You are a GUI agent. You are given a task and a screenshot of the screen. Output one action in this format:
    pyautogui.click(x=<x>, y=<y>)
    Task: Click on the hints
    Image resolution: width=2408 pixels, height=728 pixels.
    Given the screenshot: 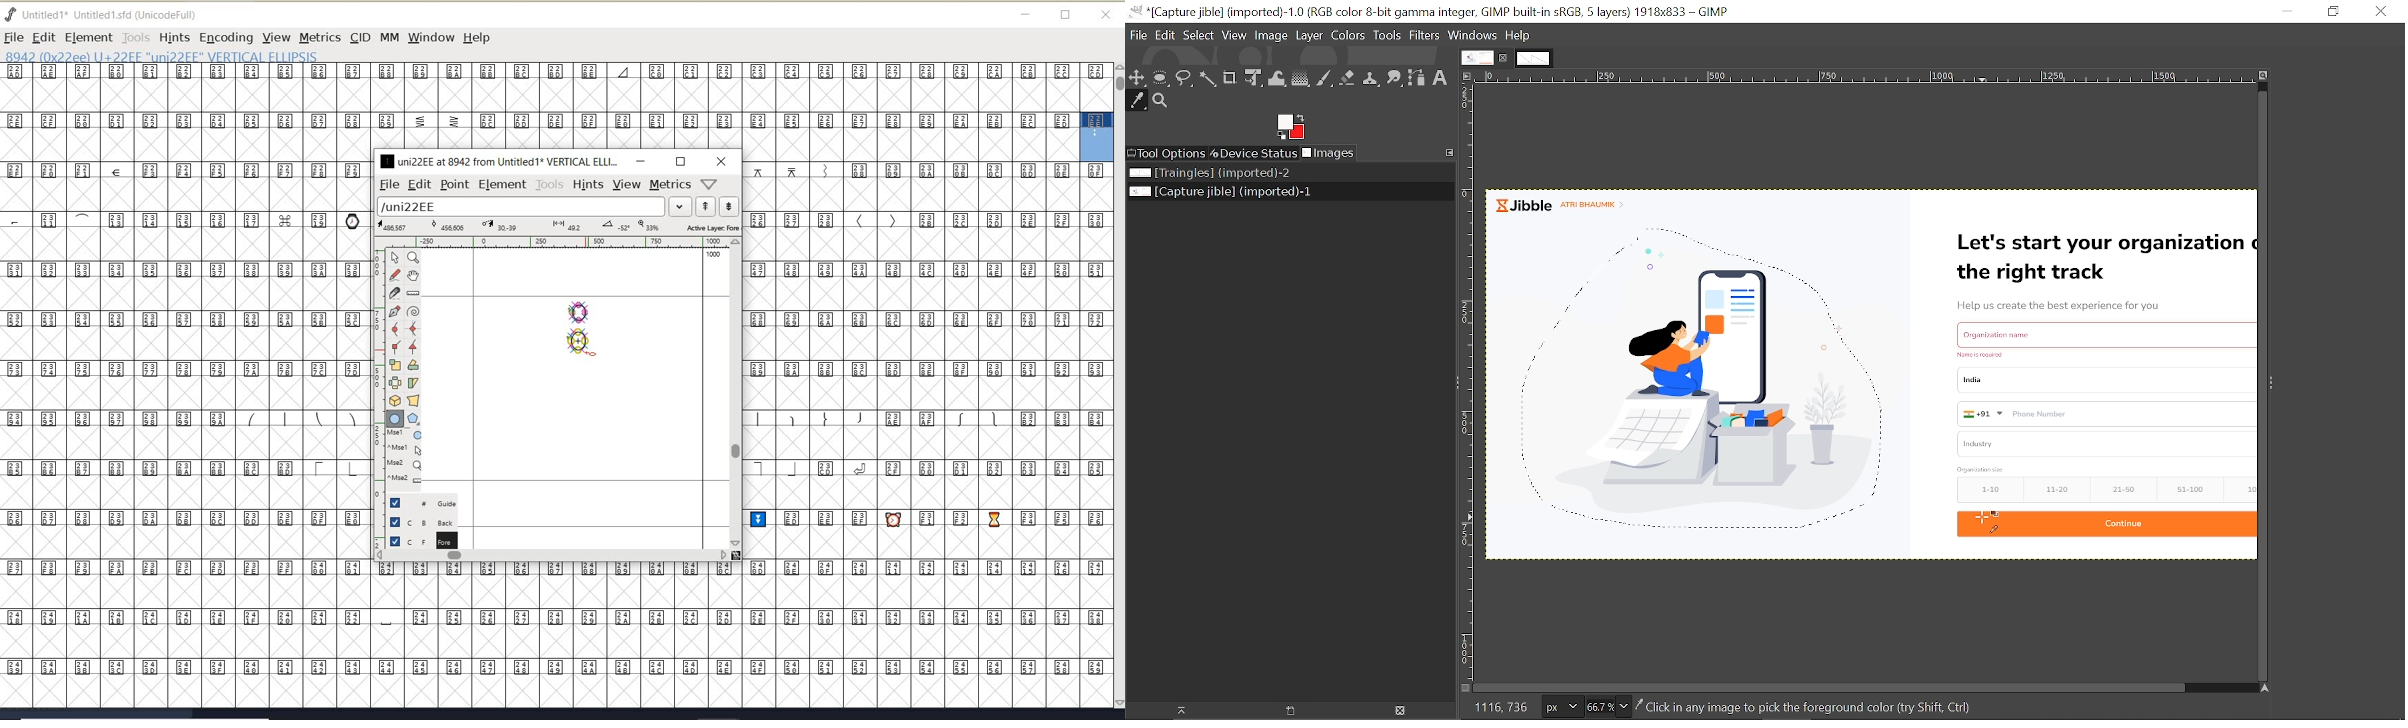 What is the action you would take?
    pyautogui.click(x=588, y=185)
    